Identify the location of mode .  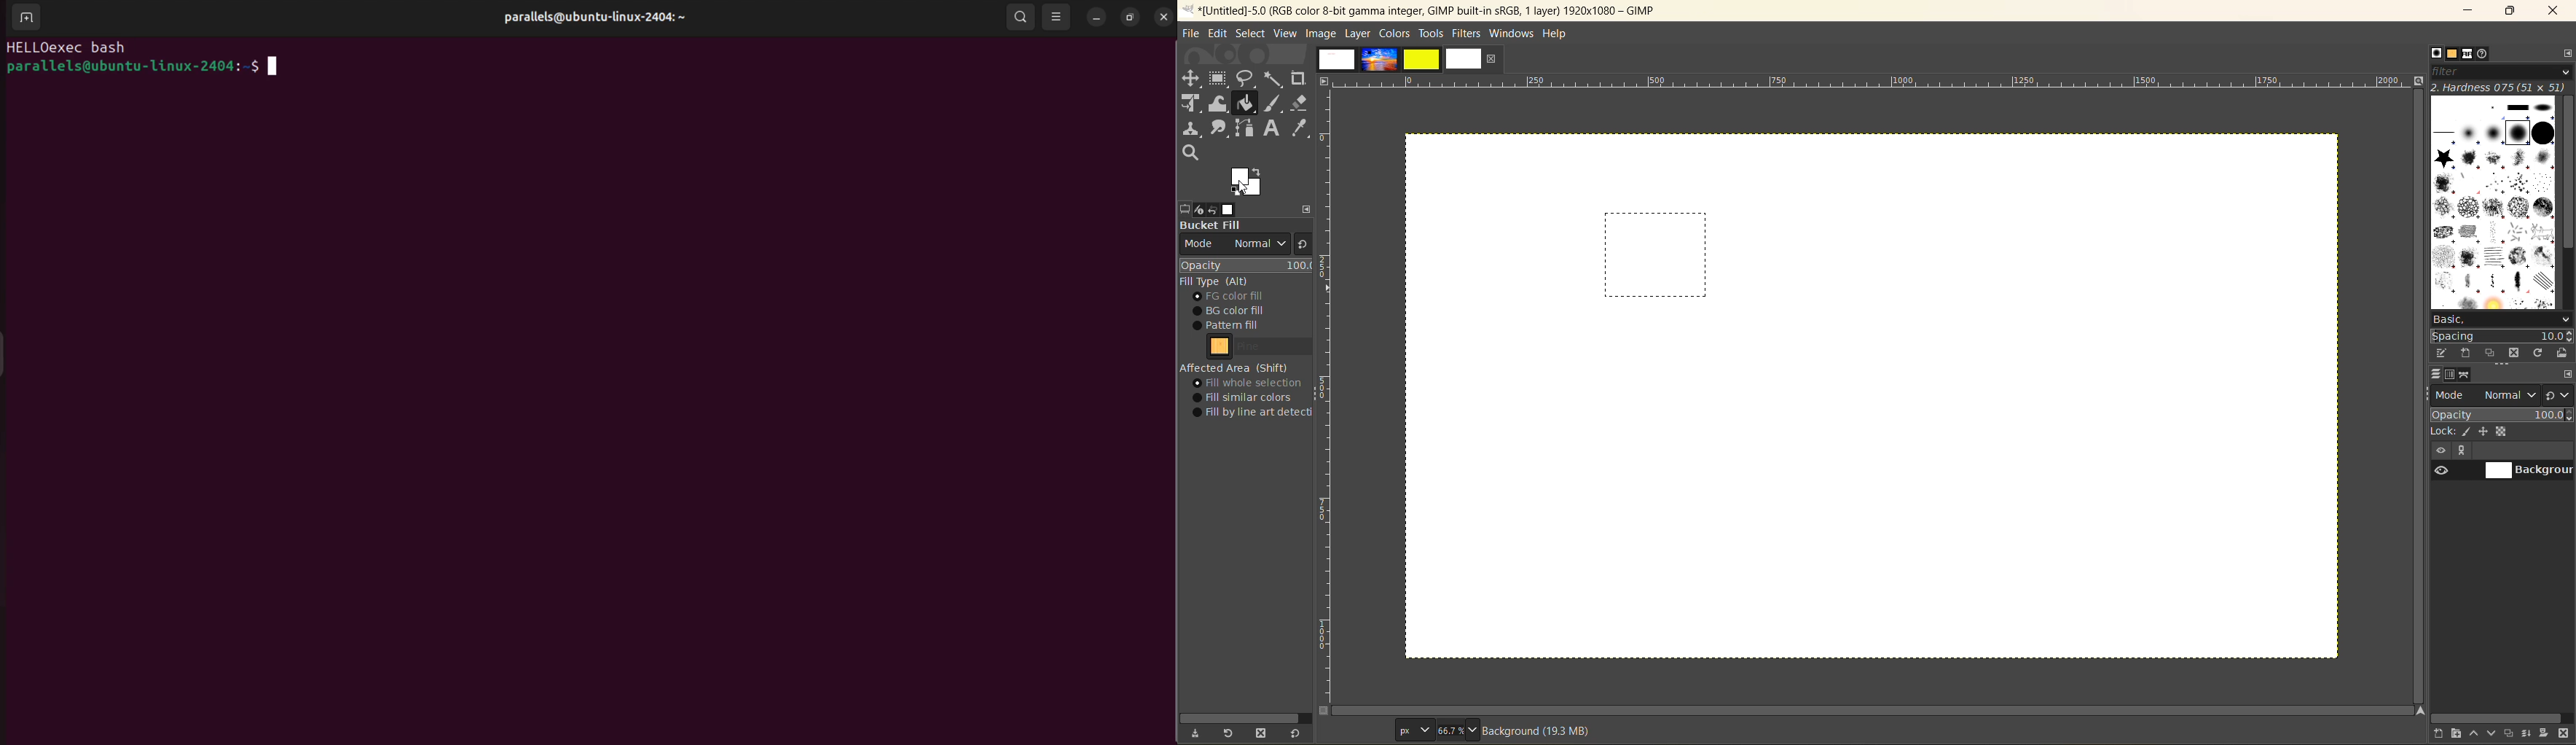
(1234, 246).